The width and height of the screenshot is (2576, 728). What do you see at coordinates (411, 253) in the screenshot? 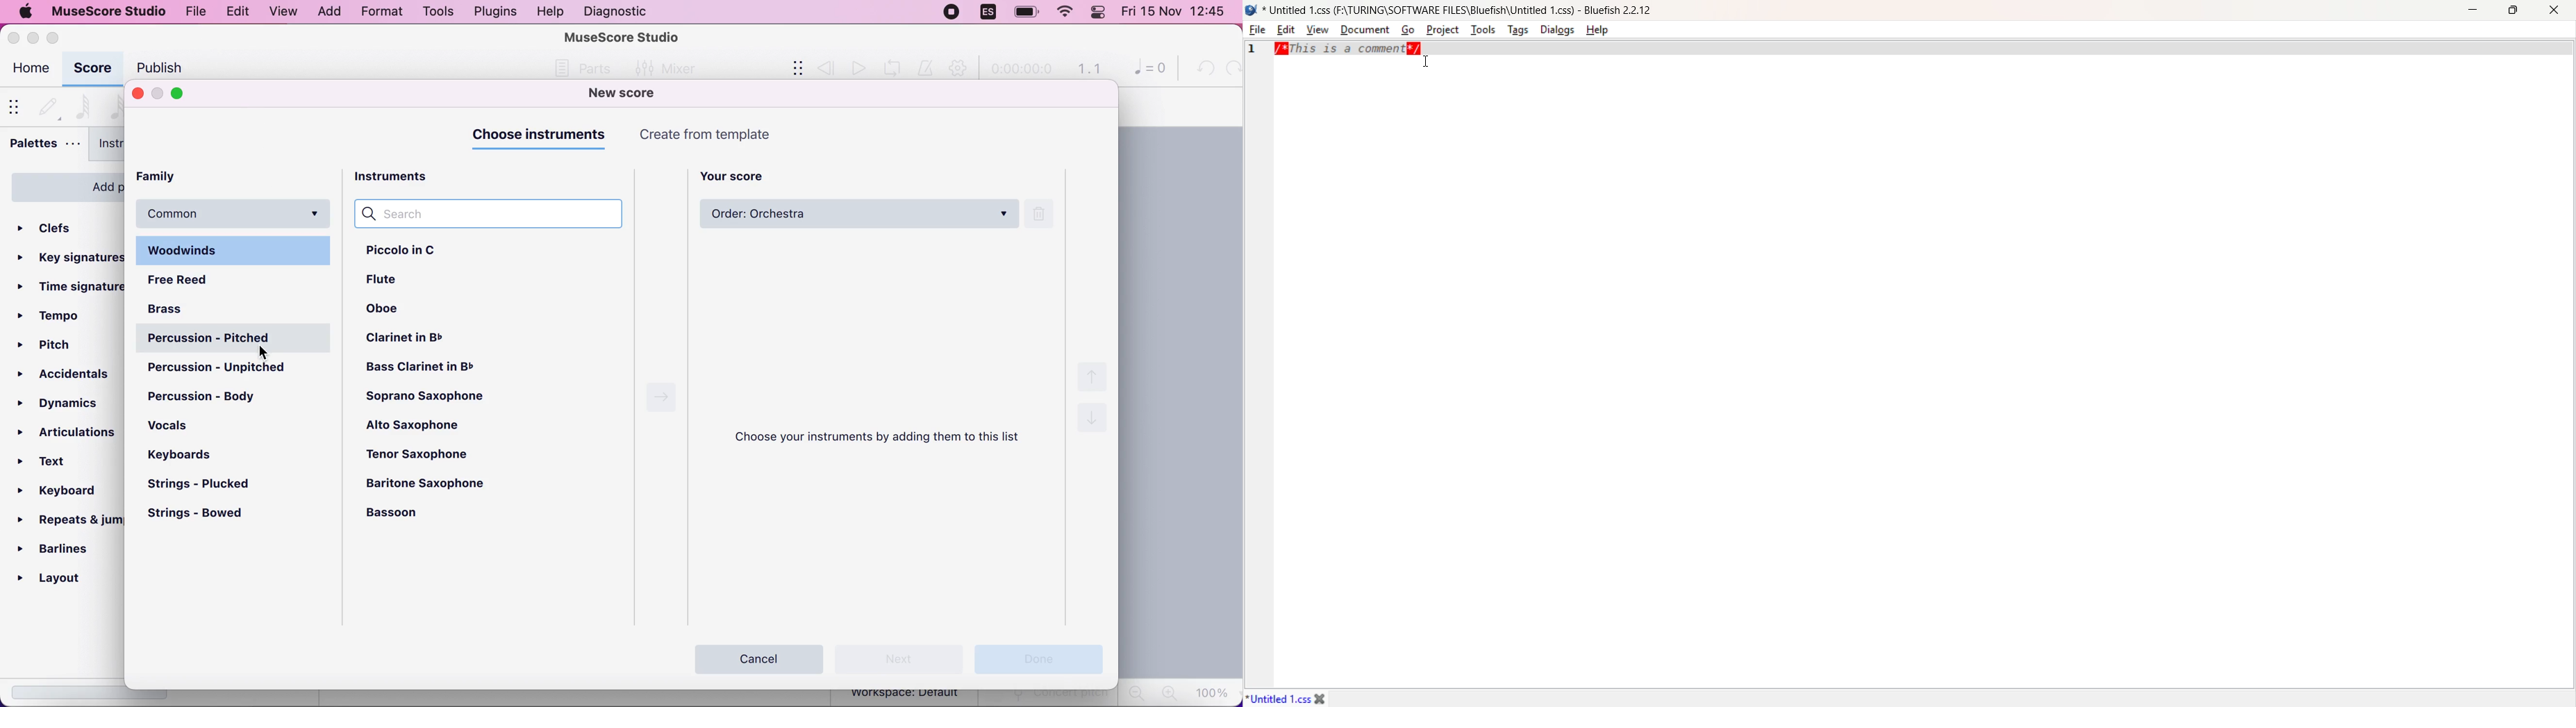
I see `piccolo in c` at bounding box center [411, 253].